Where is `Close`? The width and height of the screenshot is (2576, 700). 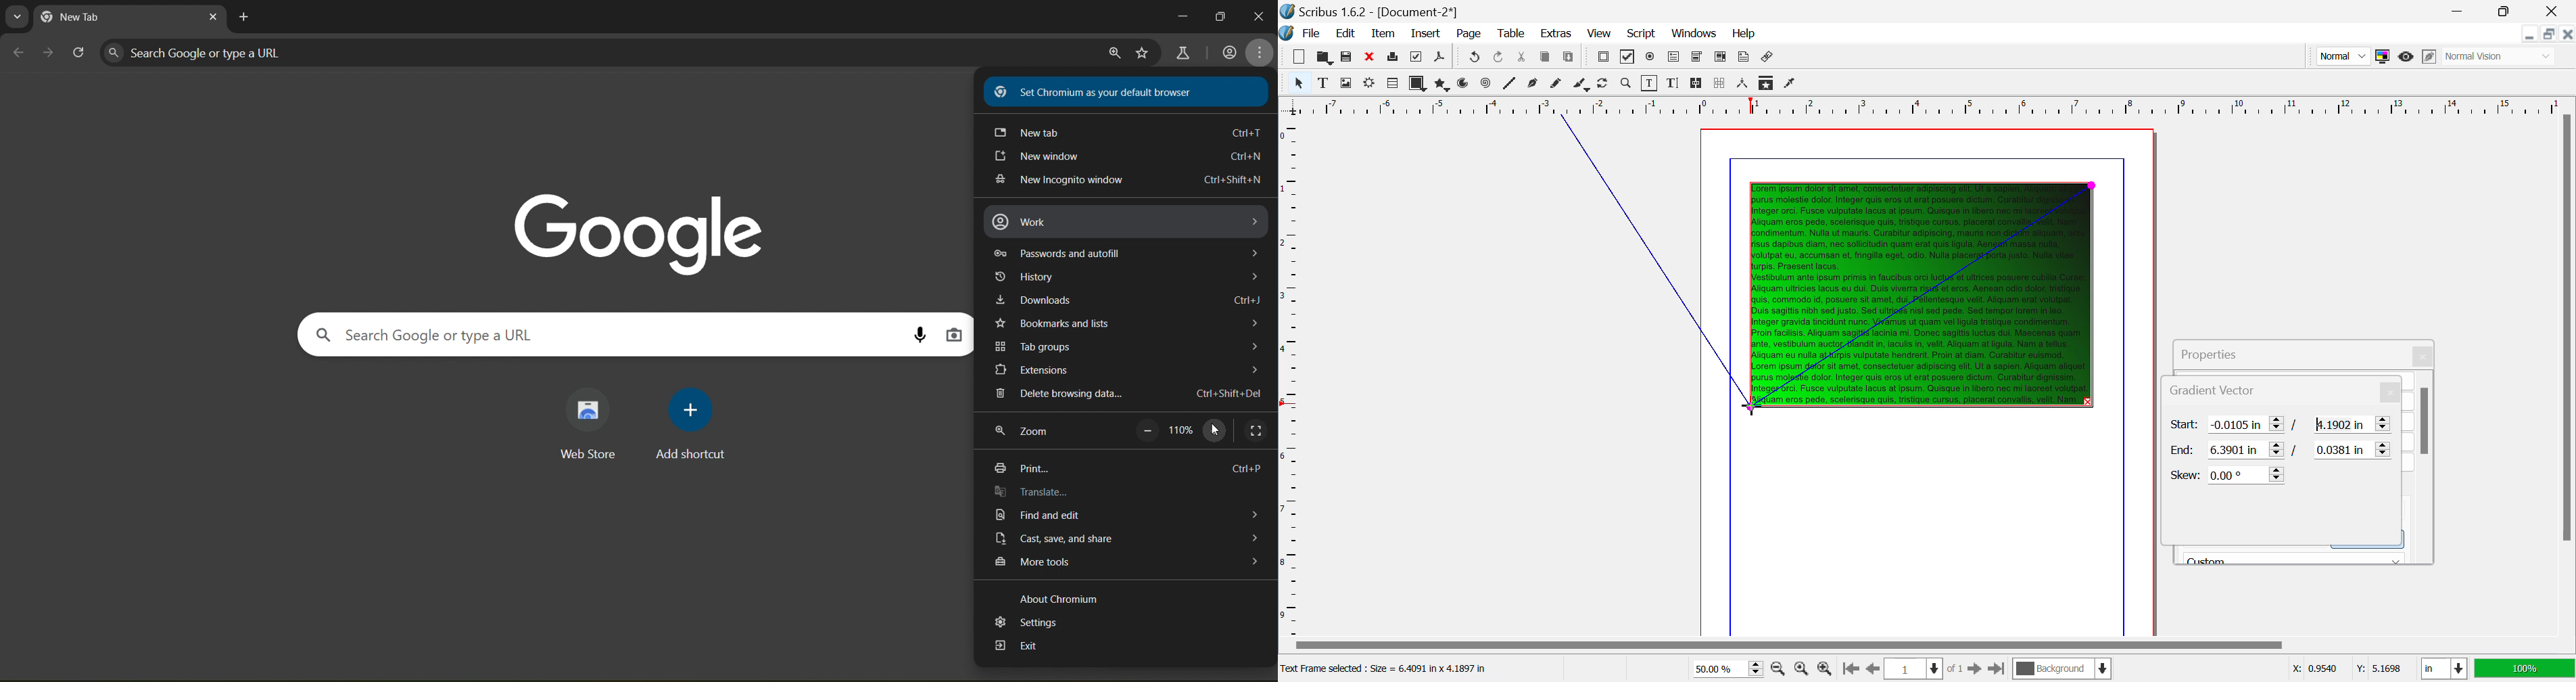 Close is located at coordinates (2392, 392).